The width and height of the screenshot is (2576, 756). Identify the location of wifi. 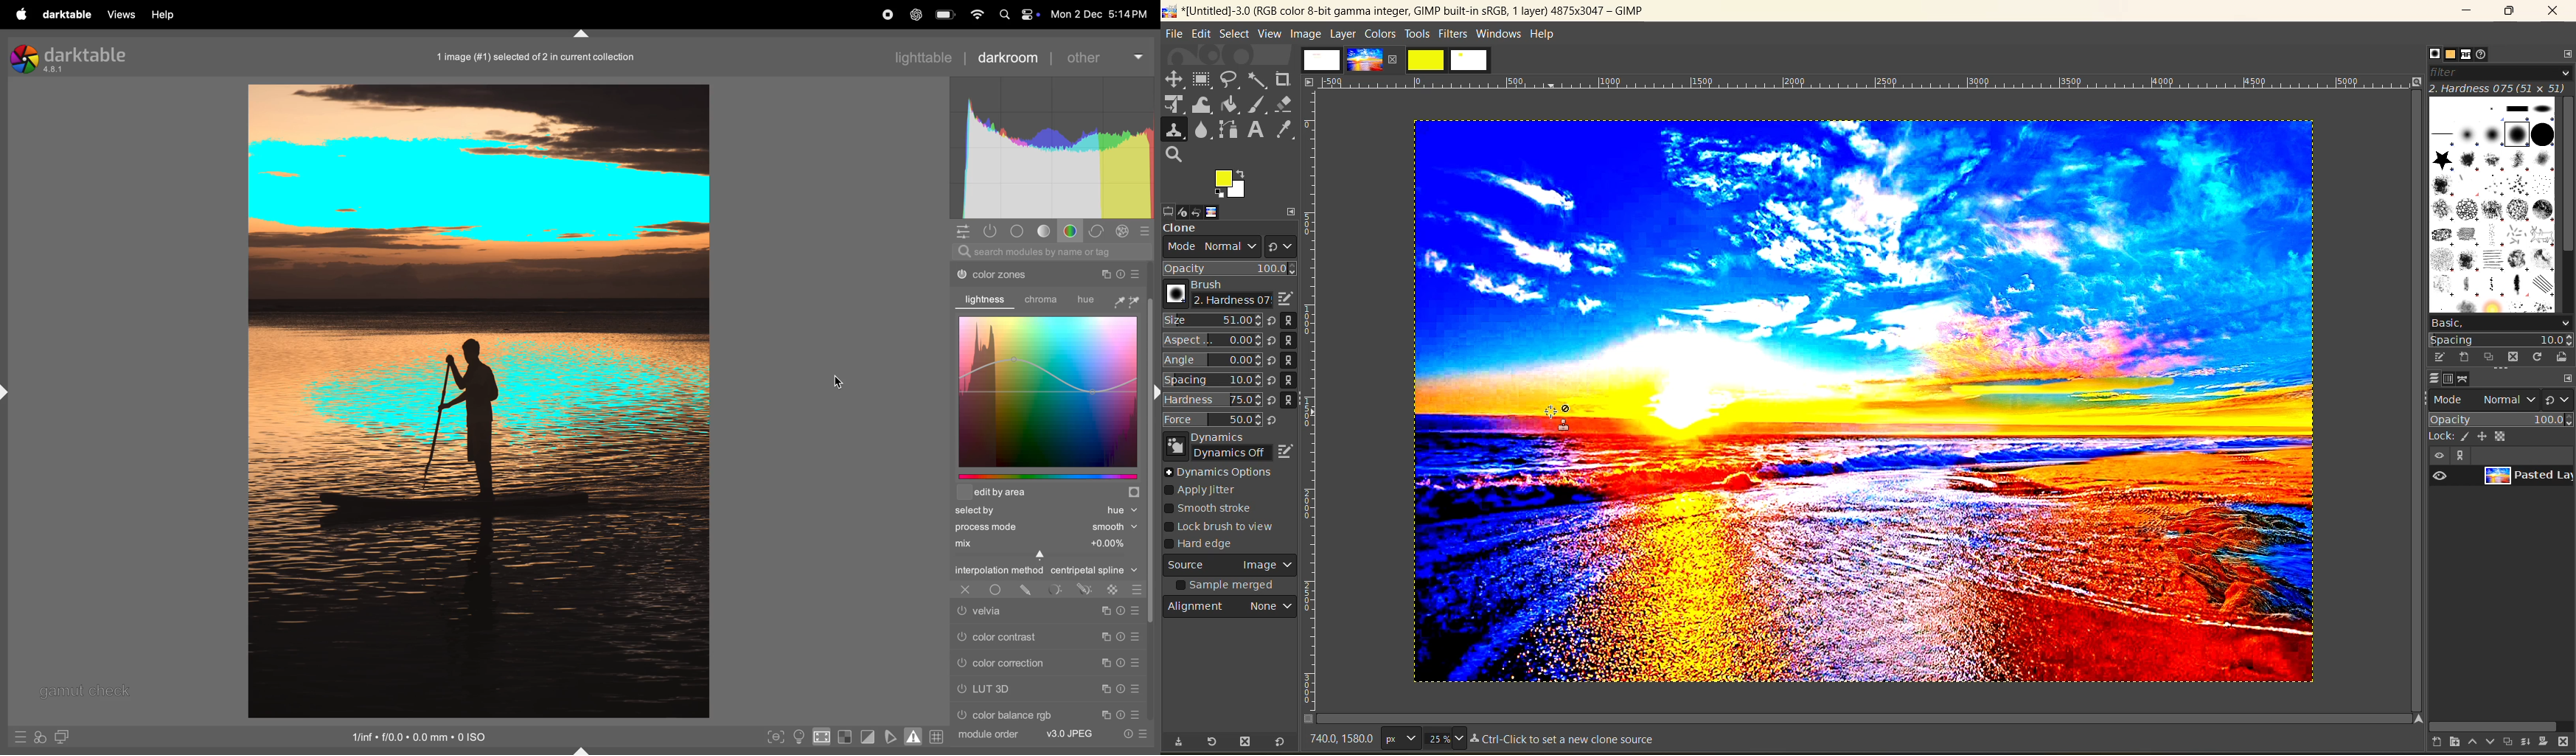
(978, 14).